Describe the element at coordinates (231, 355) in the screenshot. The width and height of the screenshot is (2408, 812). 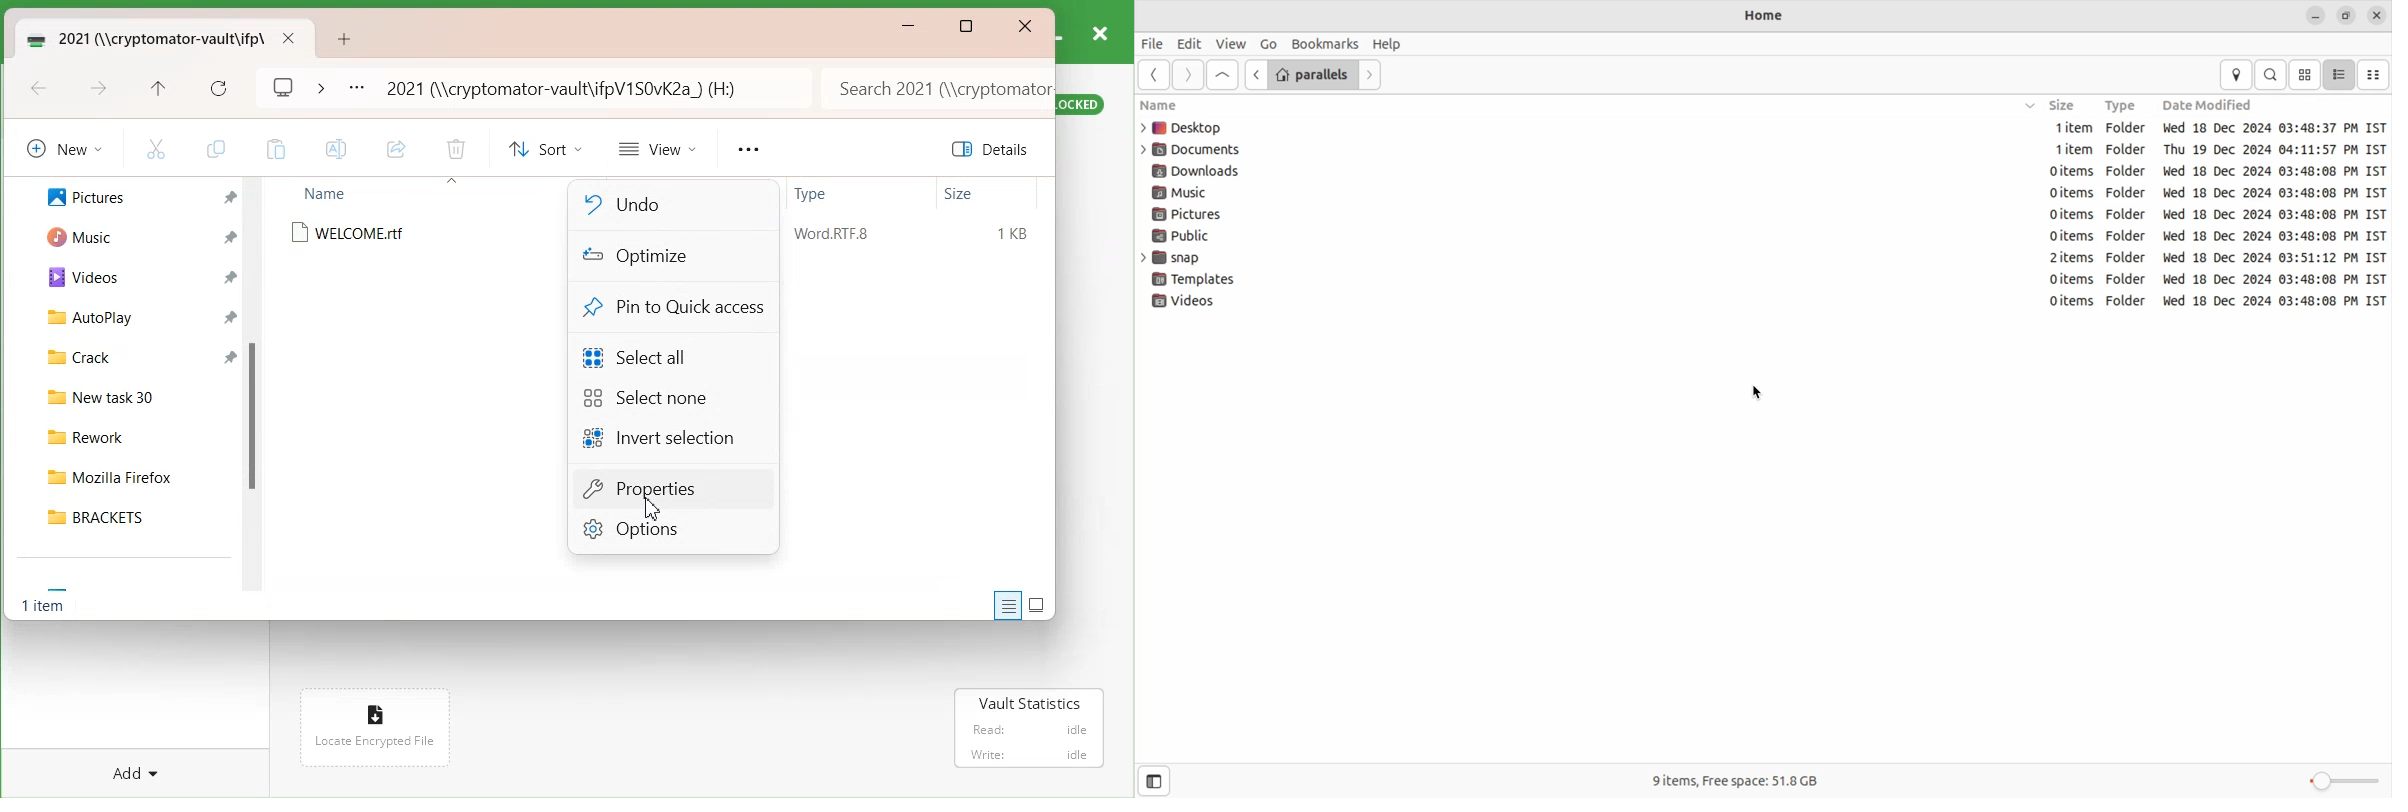
I see `Pin a file` at that location.